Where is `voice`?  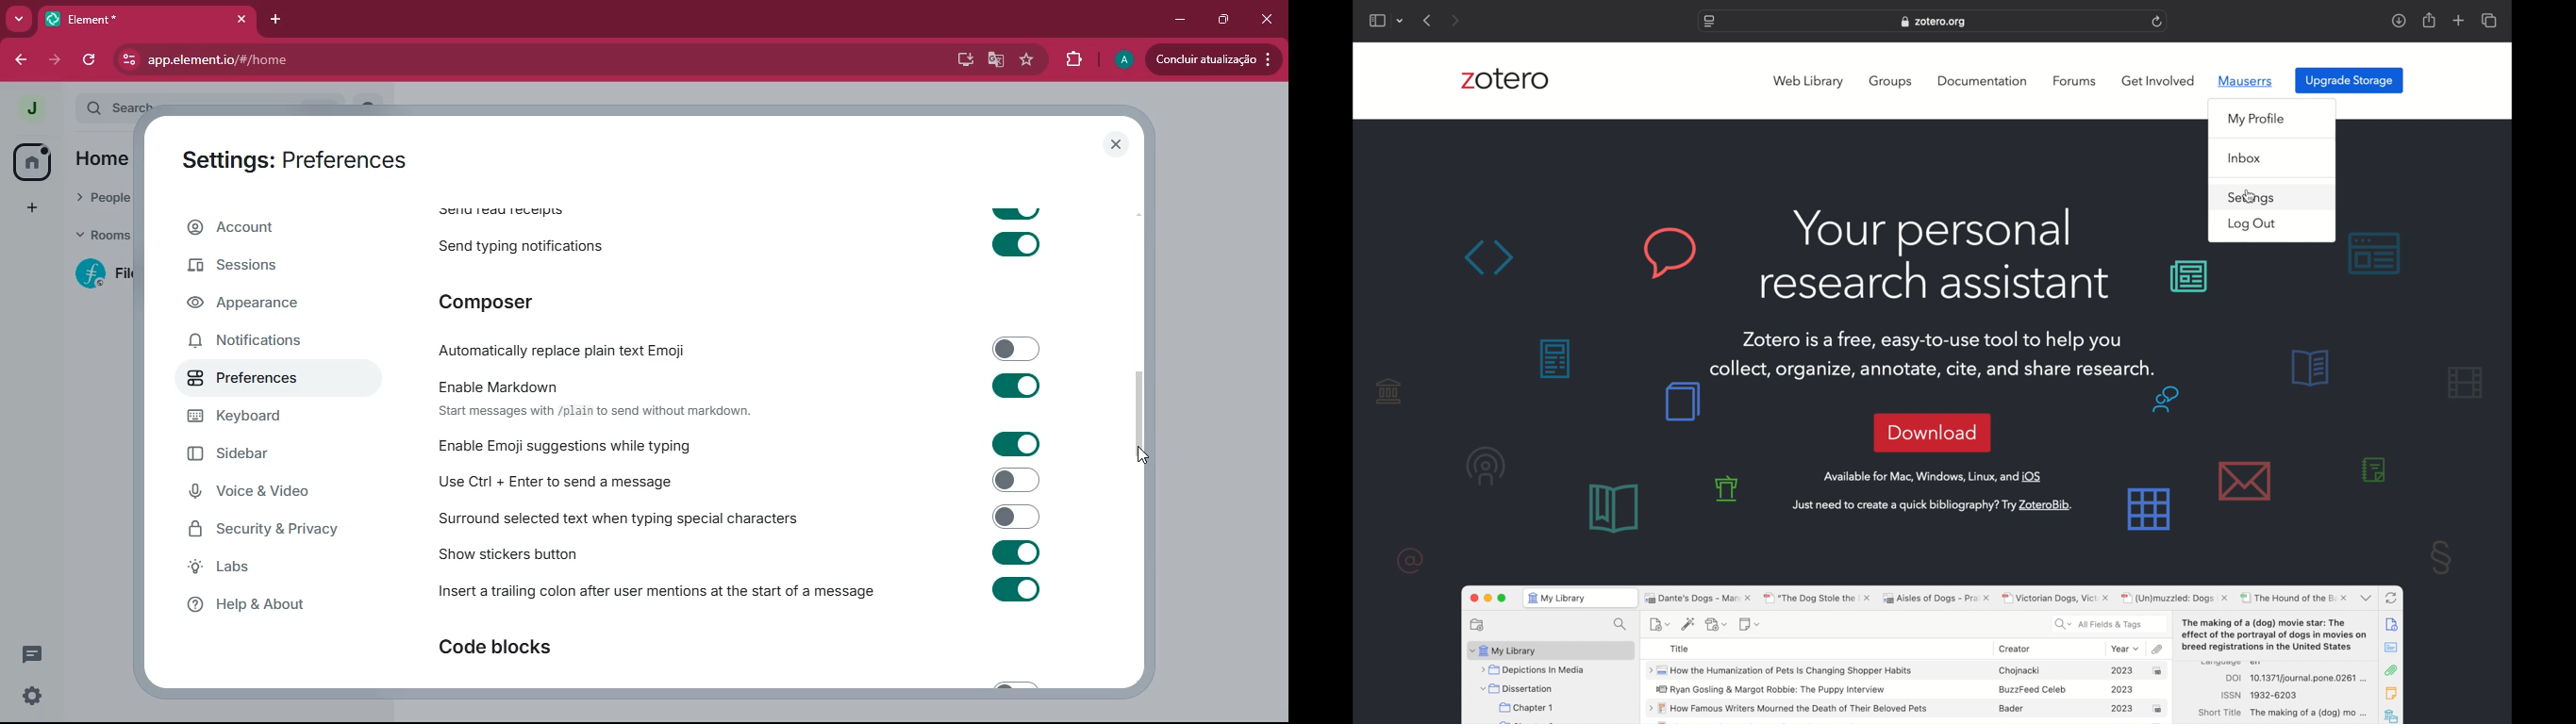
voice is located at coordinates (261, 493).